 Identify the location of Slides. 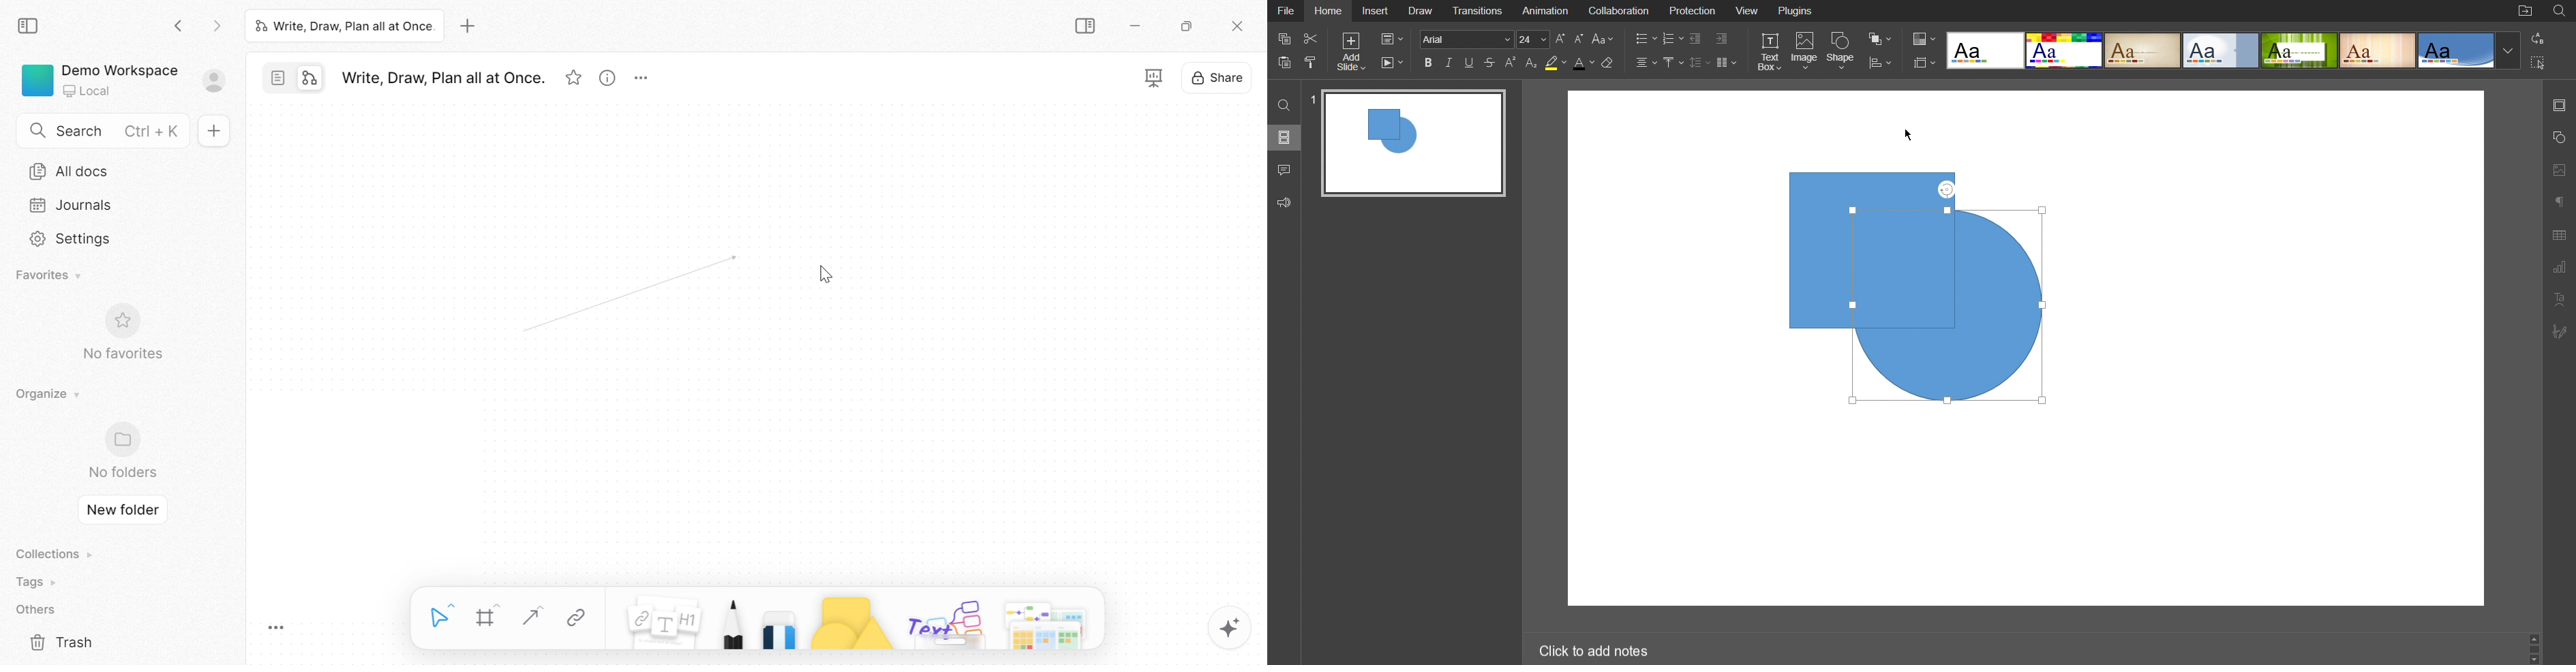
(1283, 136).